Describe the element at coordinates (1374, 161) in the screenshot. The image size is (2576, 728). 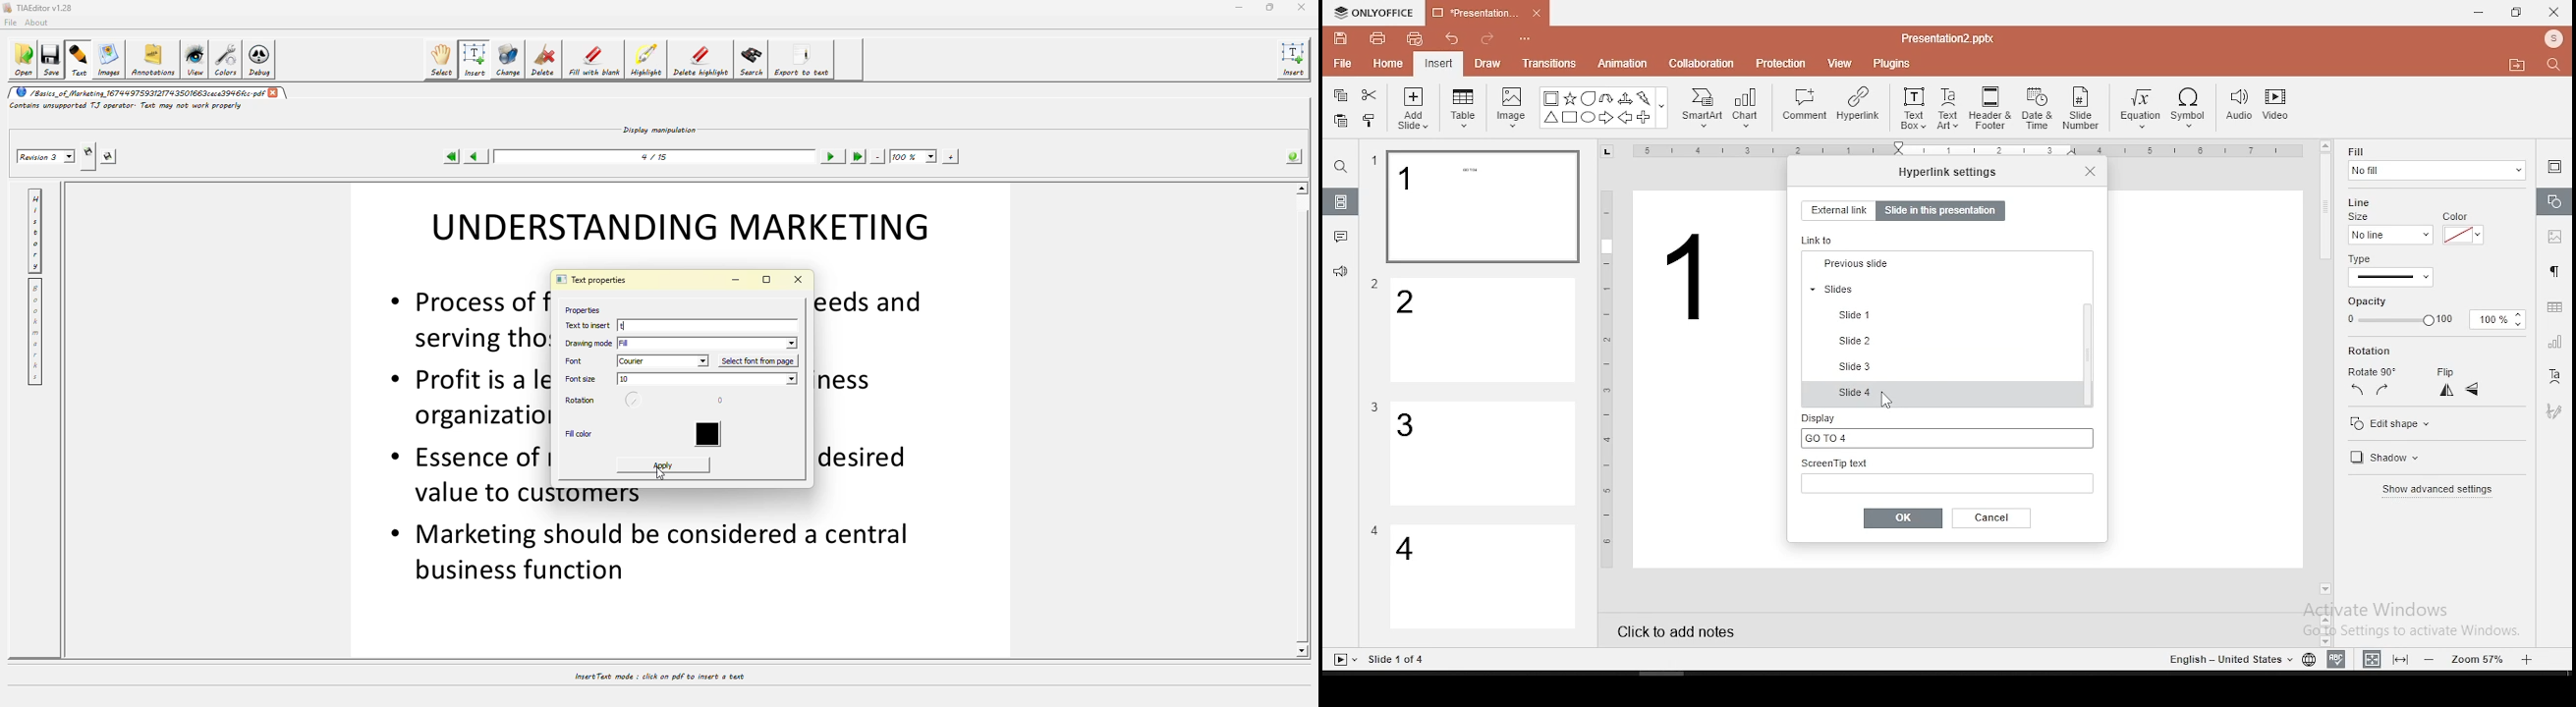
I see `` at that location.